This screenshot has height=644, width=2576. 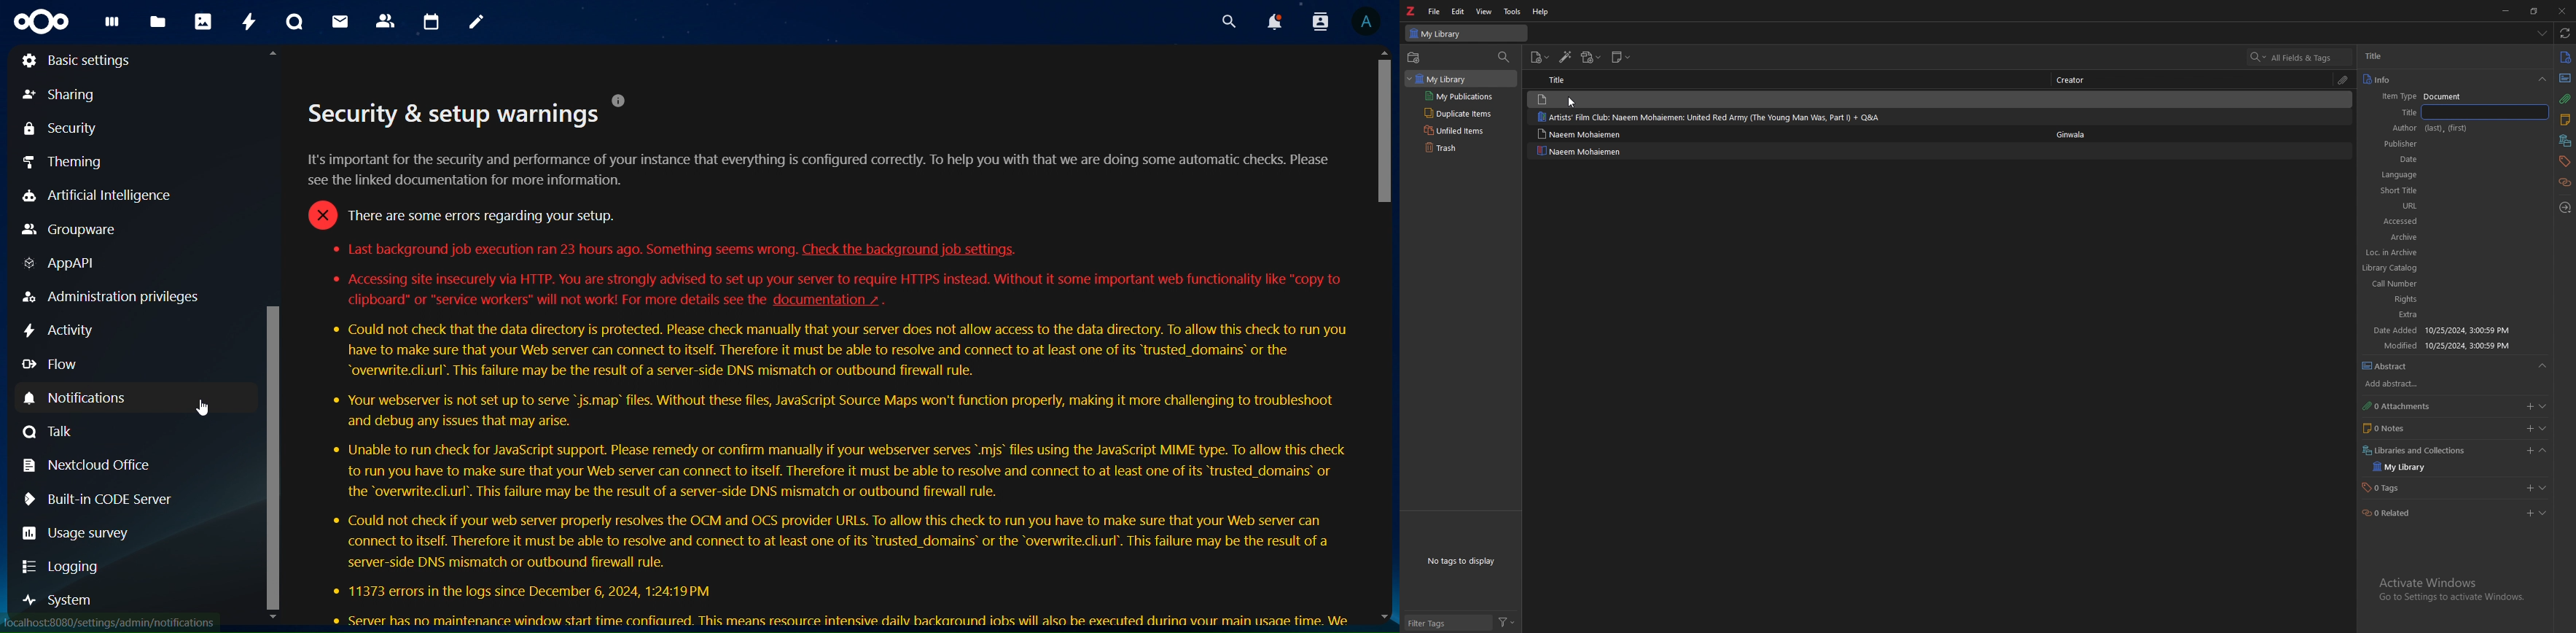 I want to click on administration privileges, so click(x=110, y=295).